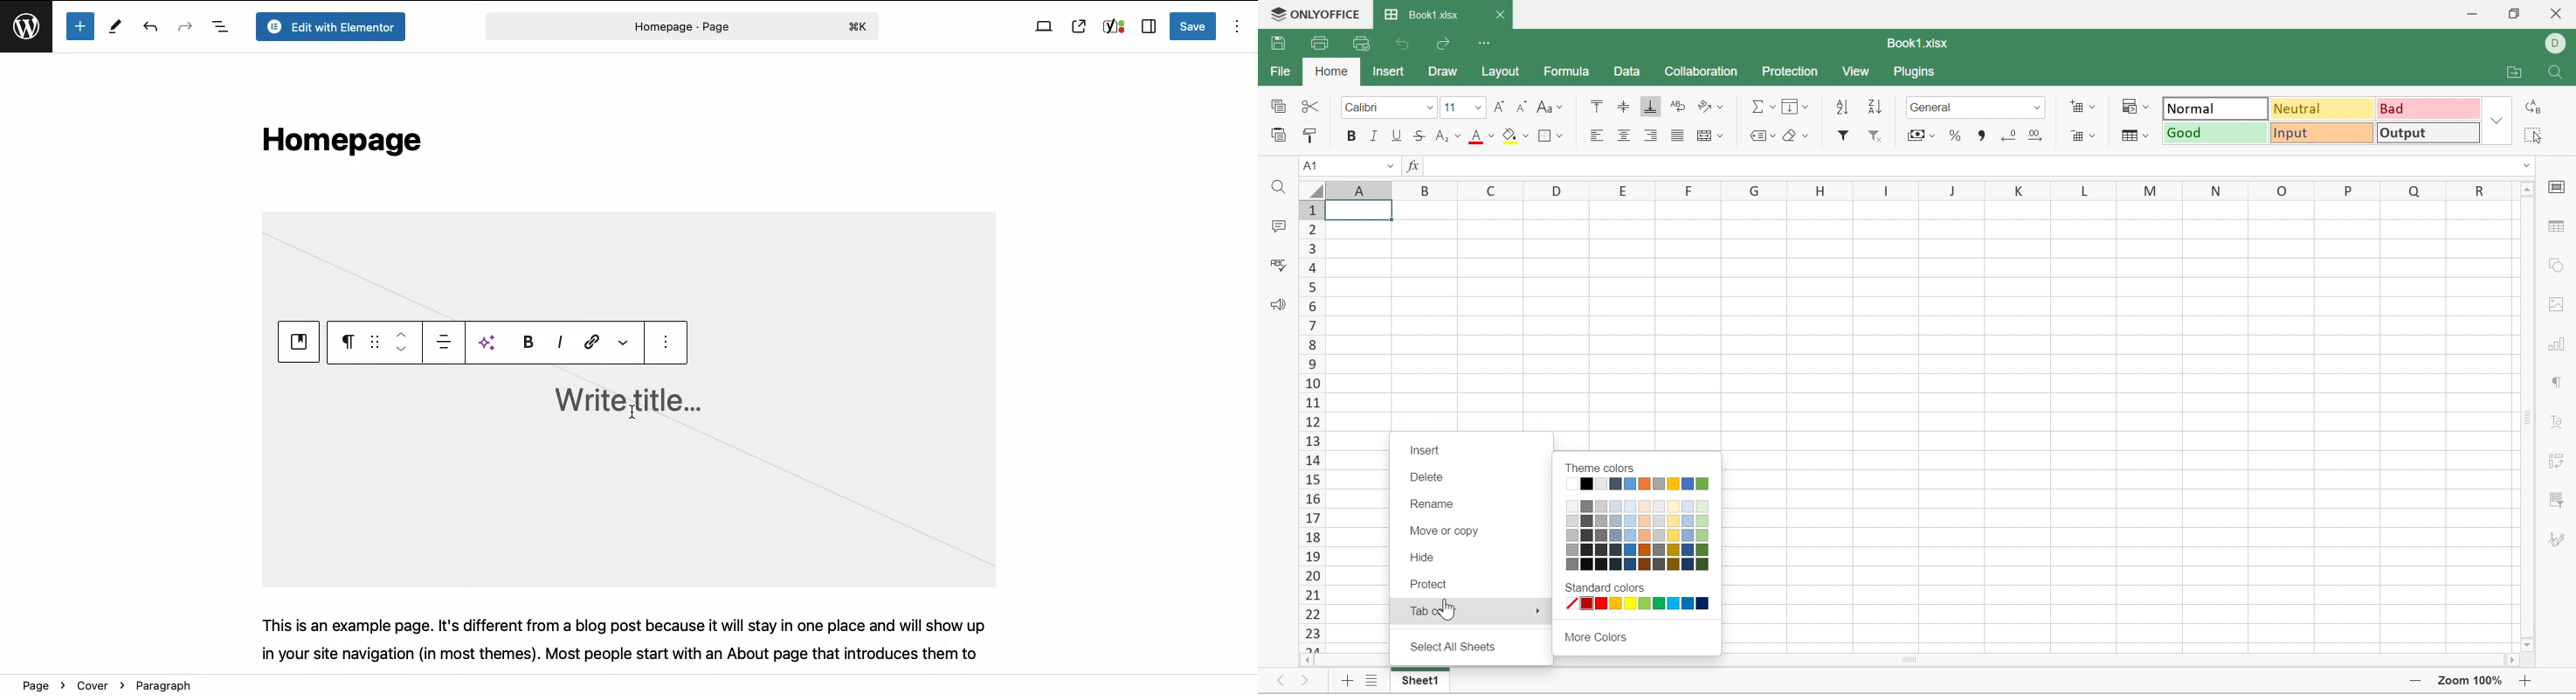 Image resolution: width=2576 pixels, height=700 pixels. Describe the element at coordinates (185, 25) in the screenshot. I see `Redo` at that location.